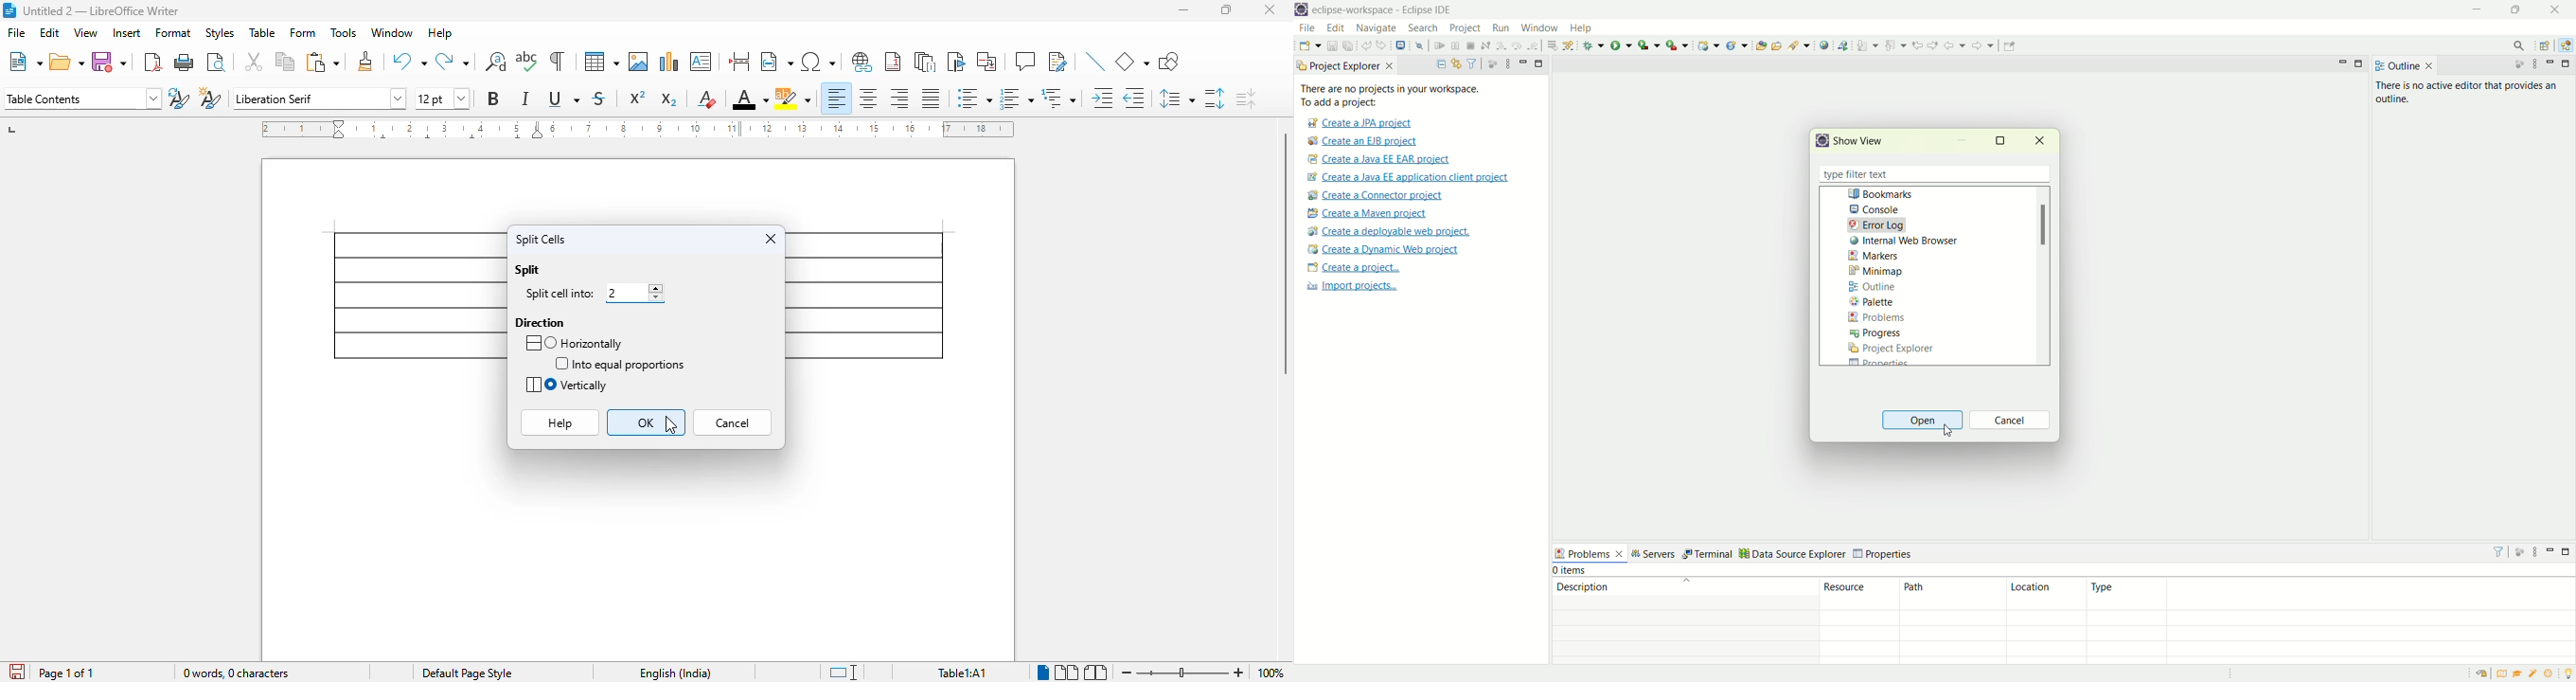 The width and height of the screenshot is (2576, 700). What do you see at coordinates (1132, 62) in the screenshot?
I see `basic shapes` at bounding box center [1132, 62].